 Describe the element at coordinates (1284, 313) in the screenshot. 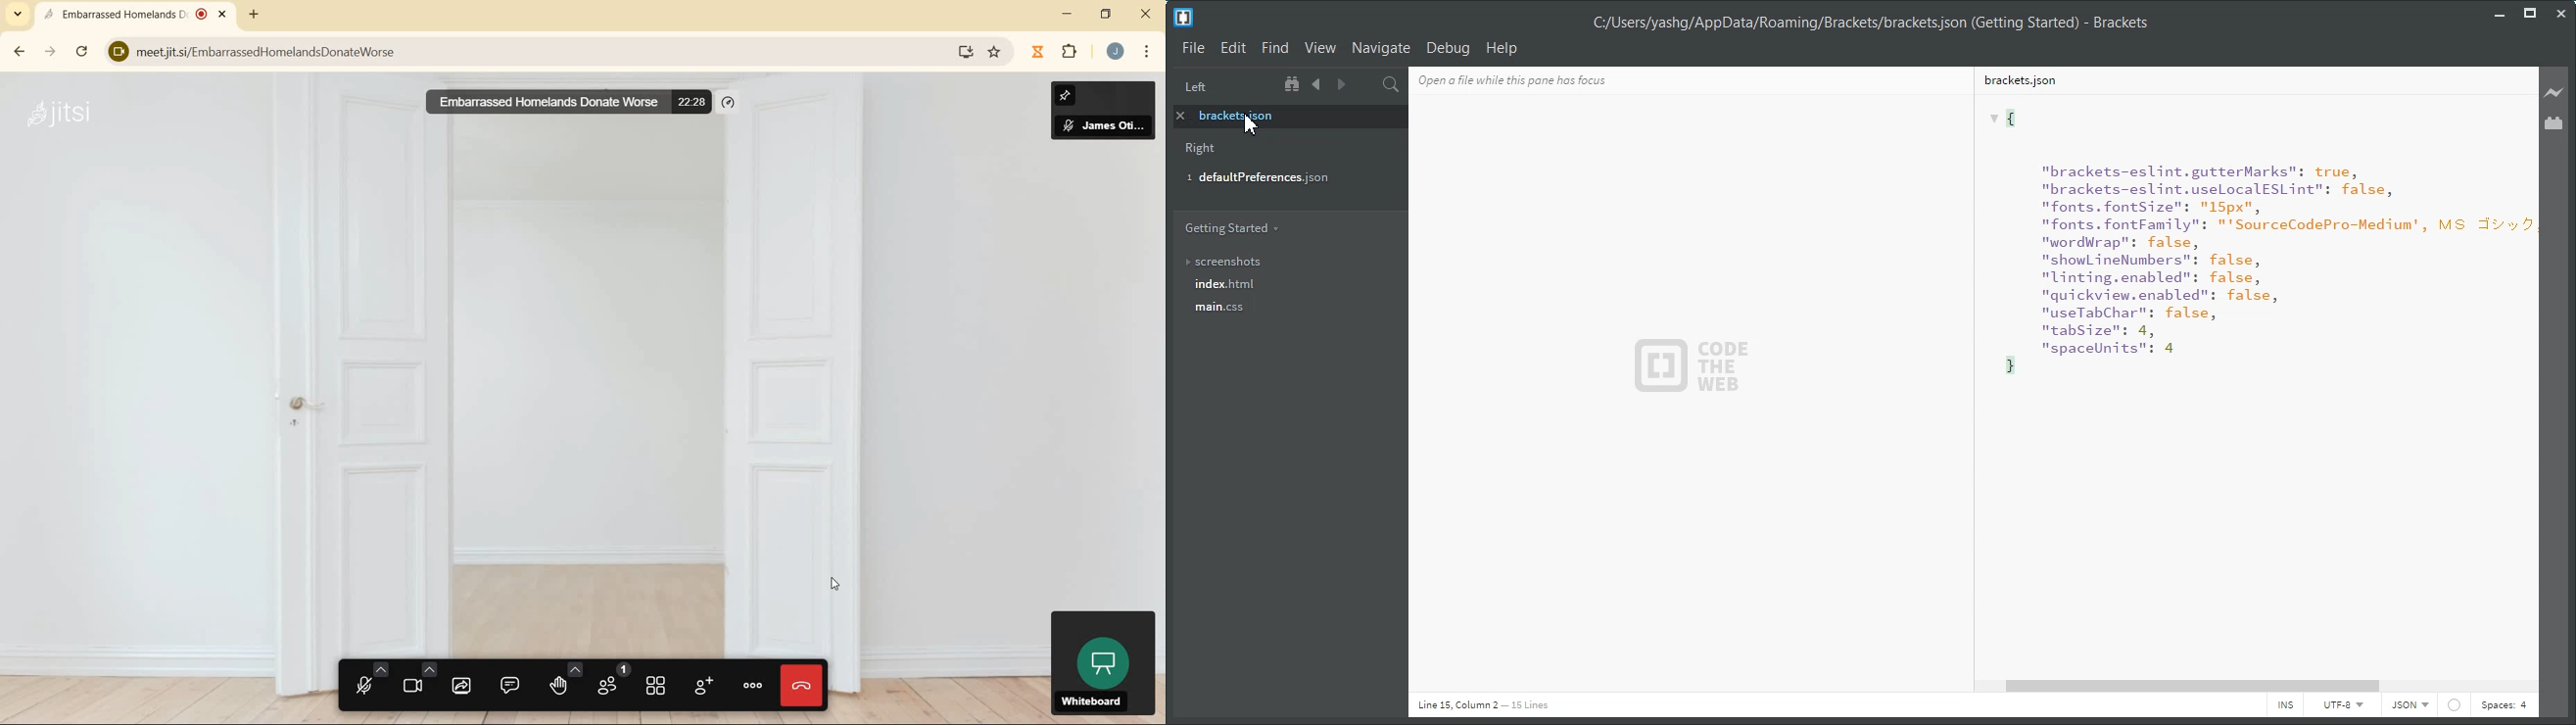

I see `main.css` at that location.